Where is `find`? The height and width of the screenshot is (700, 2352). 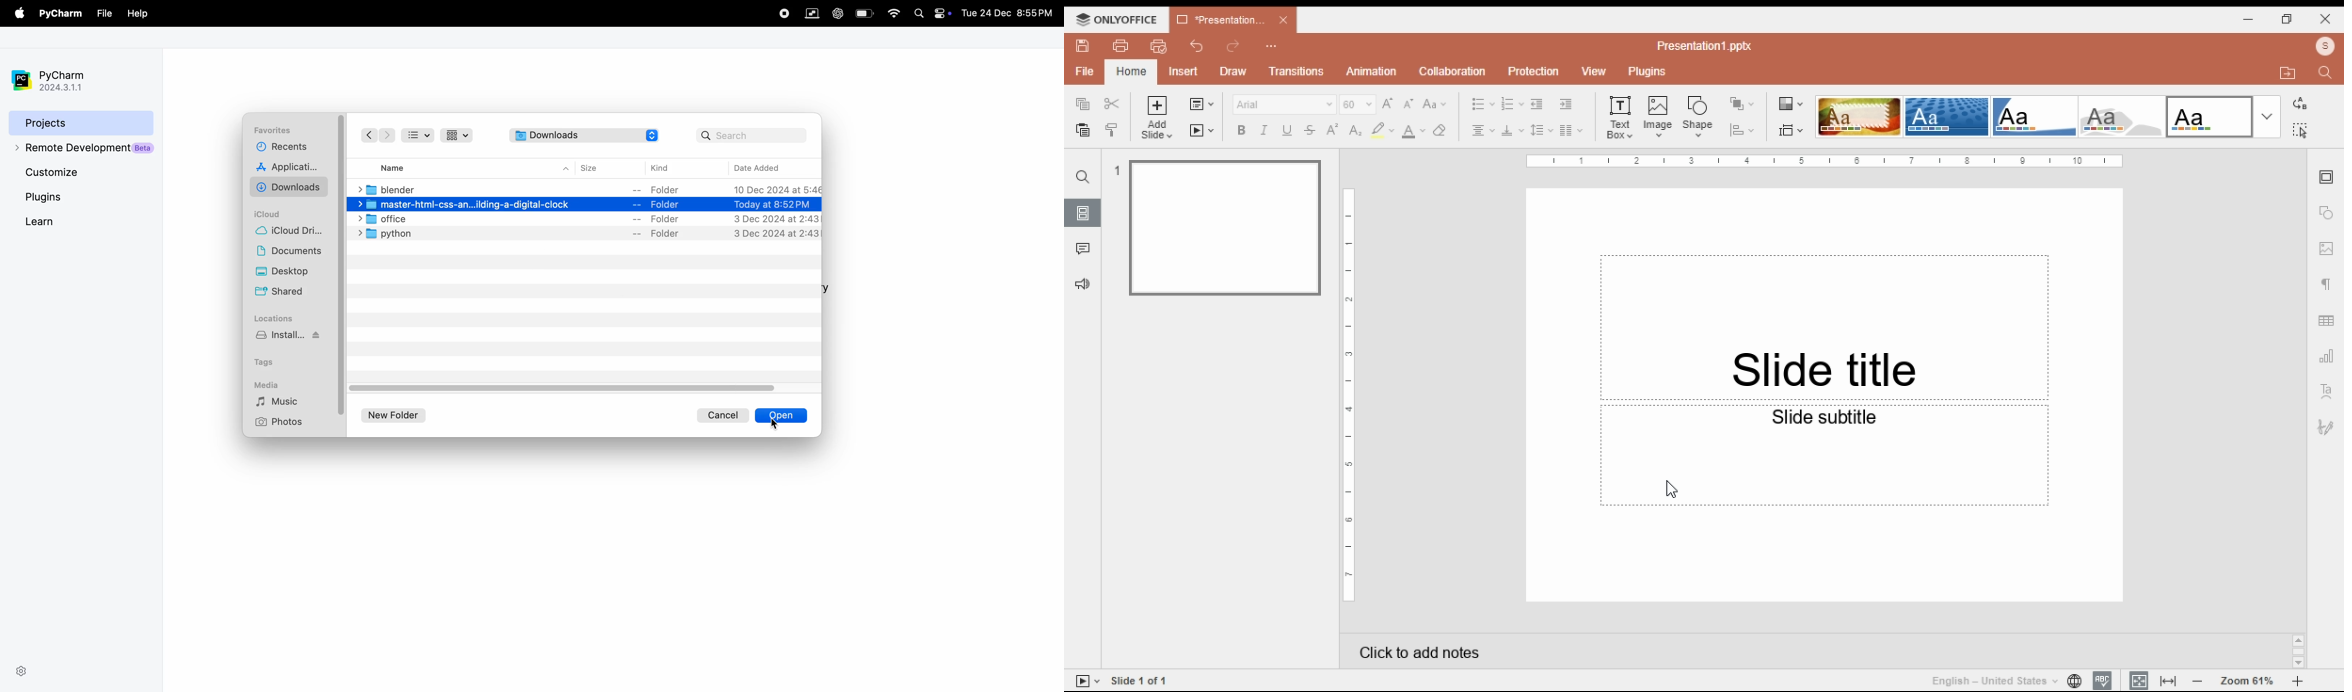 find is located at coordinates (2299, 130).